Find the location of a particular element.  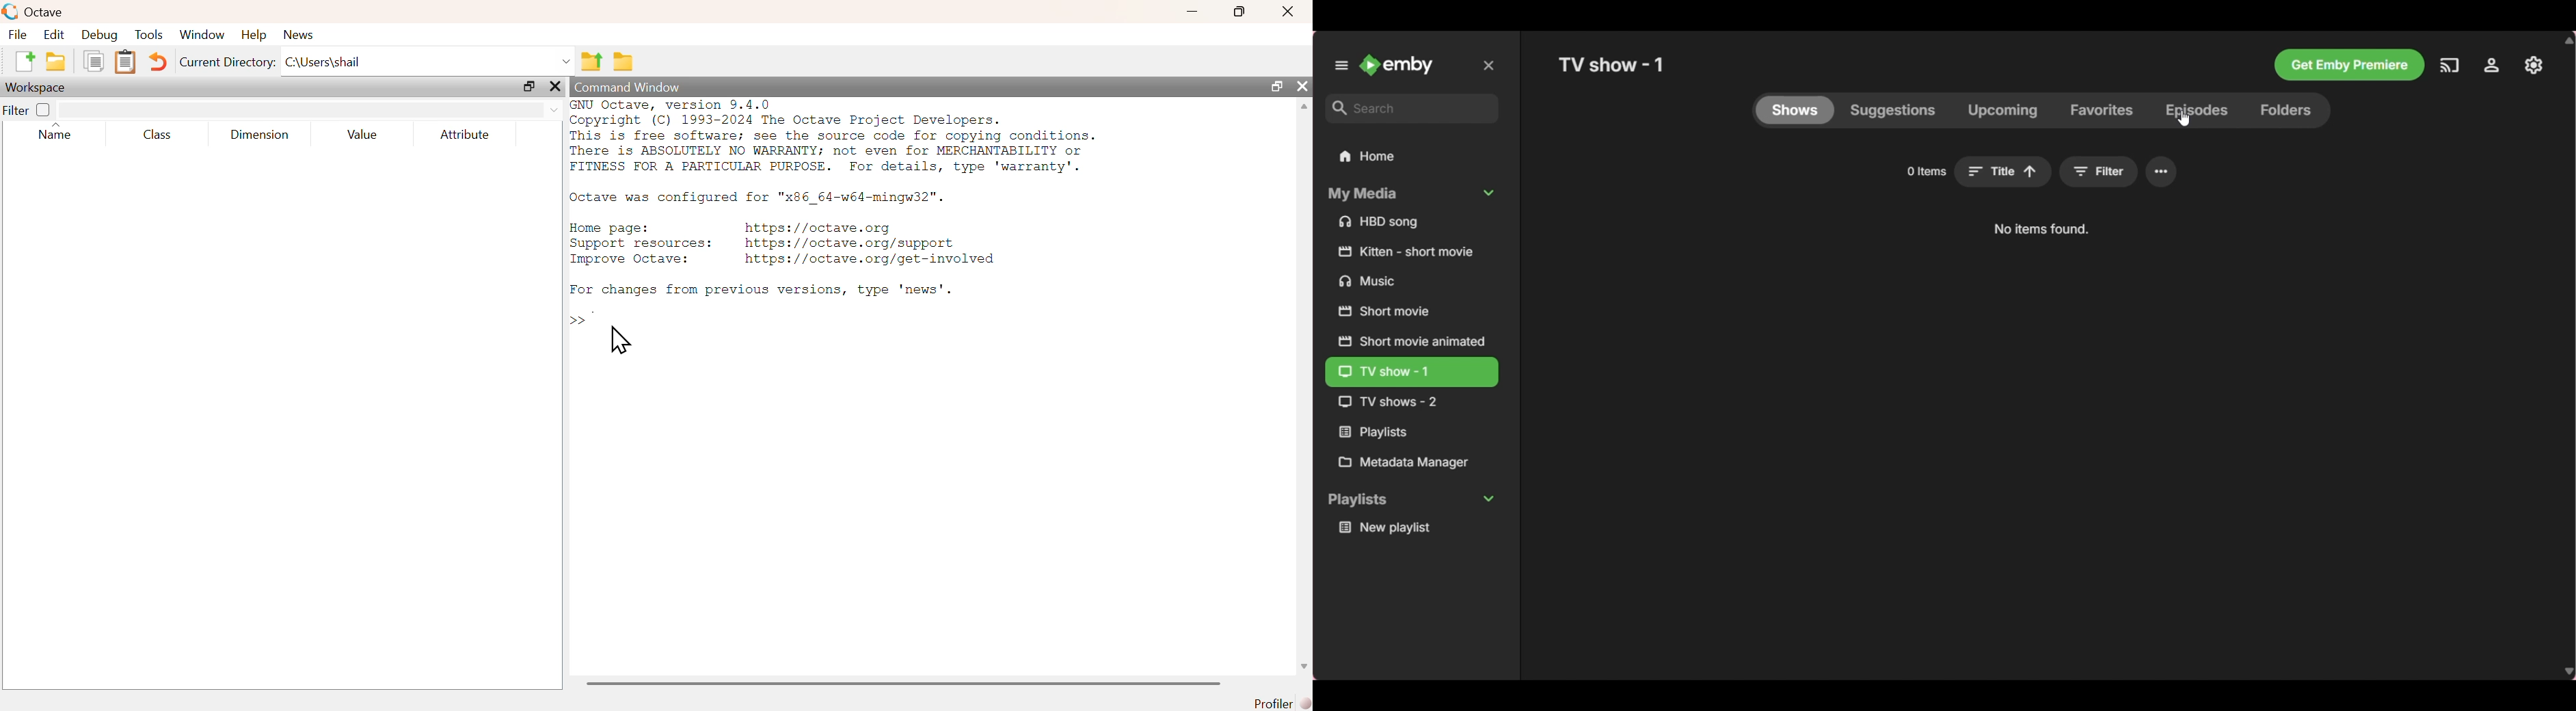

C:\Users\shail  is located at coordinates (428, 58).